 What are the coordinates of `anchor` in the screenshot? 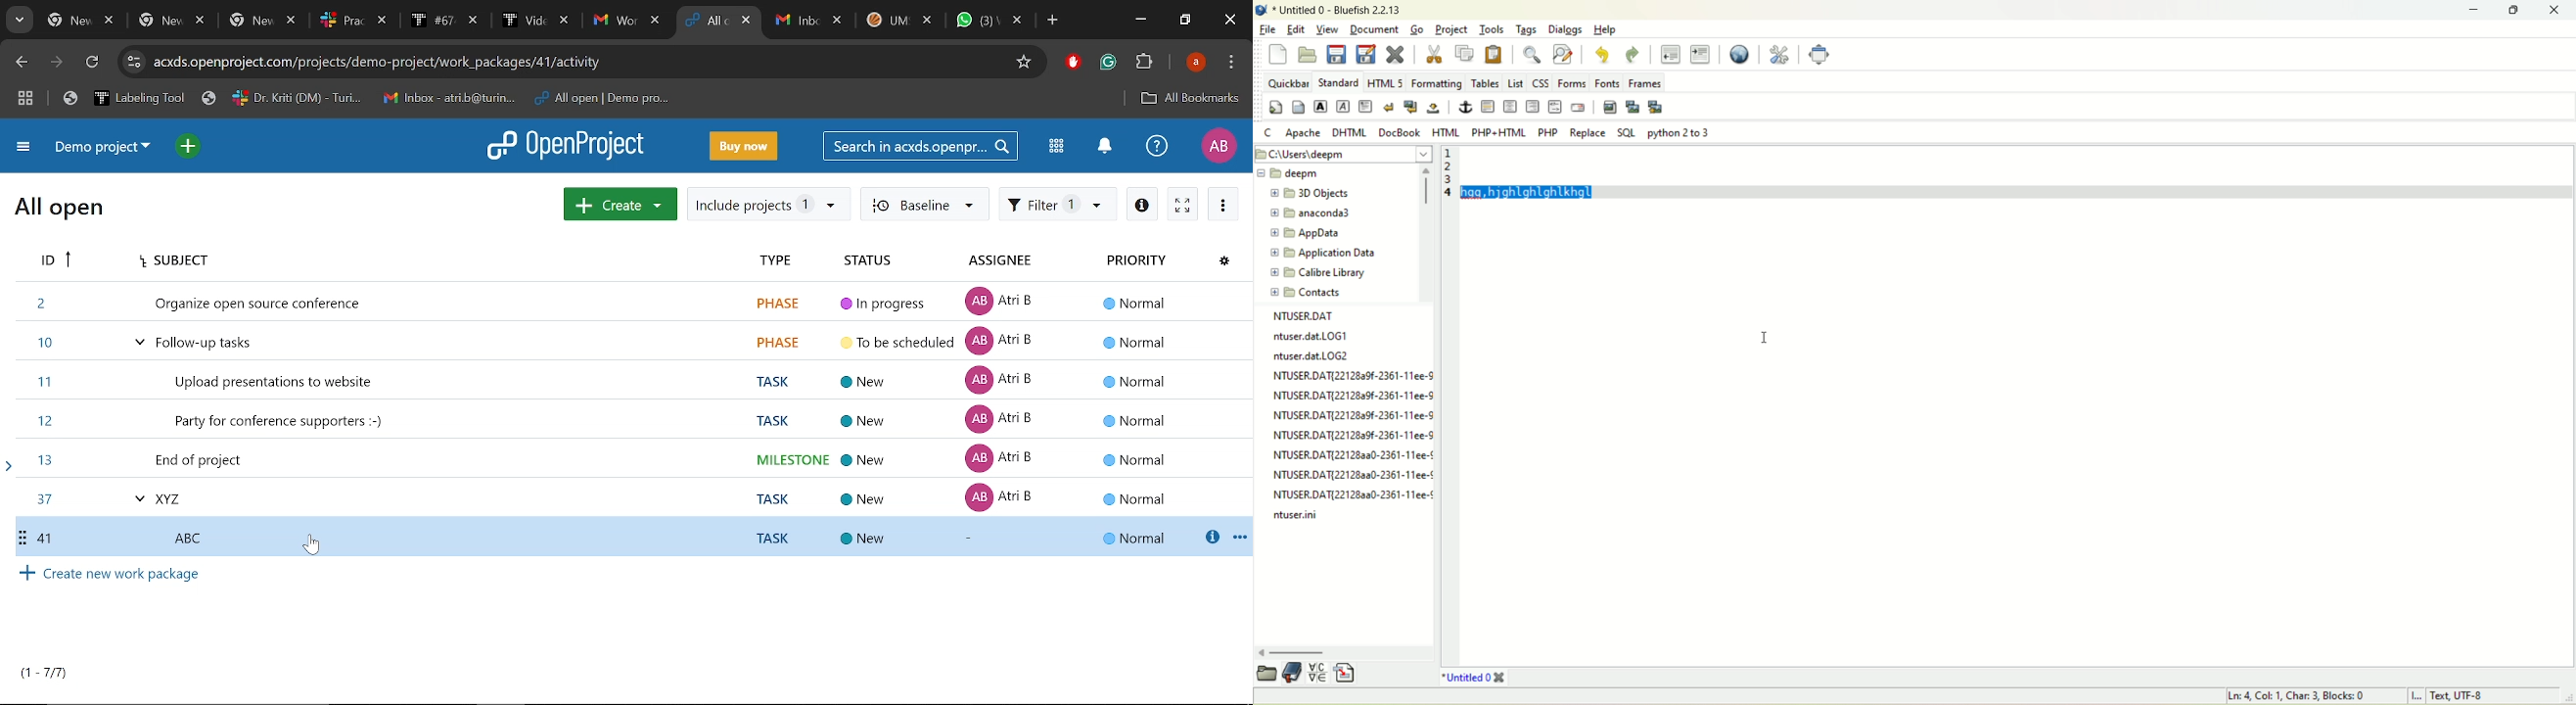 It's located at (1463, 106).